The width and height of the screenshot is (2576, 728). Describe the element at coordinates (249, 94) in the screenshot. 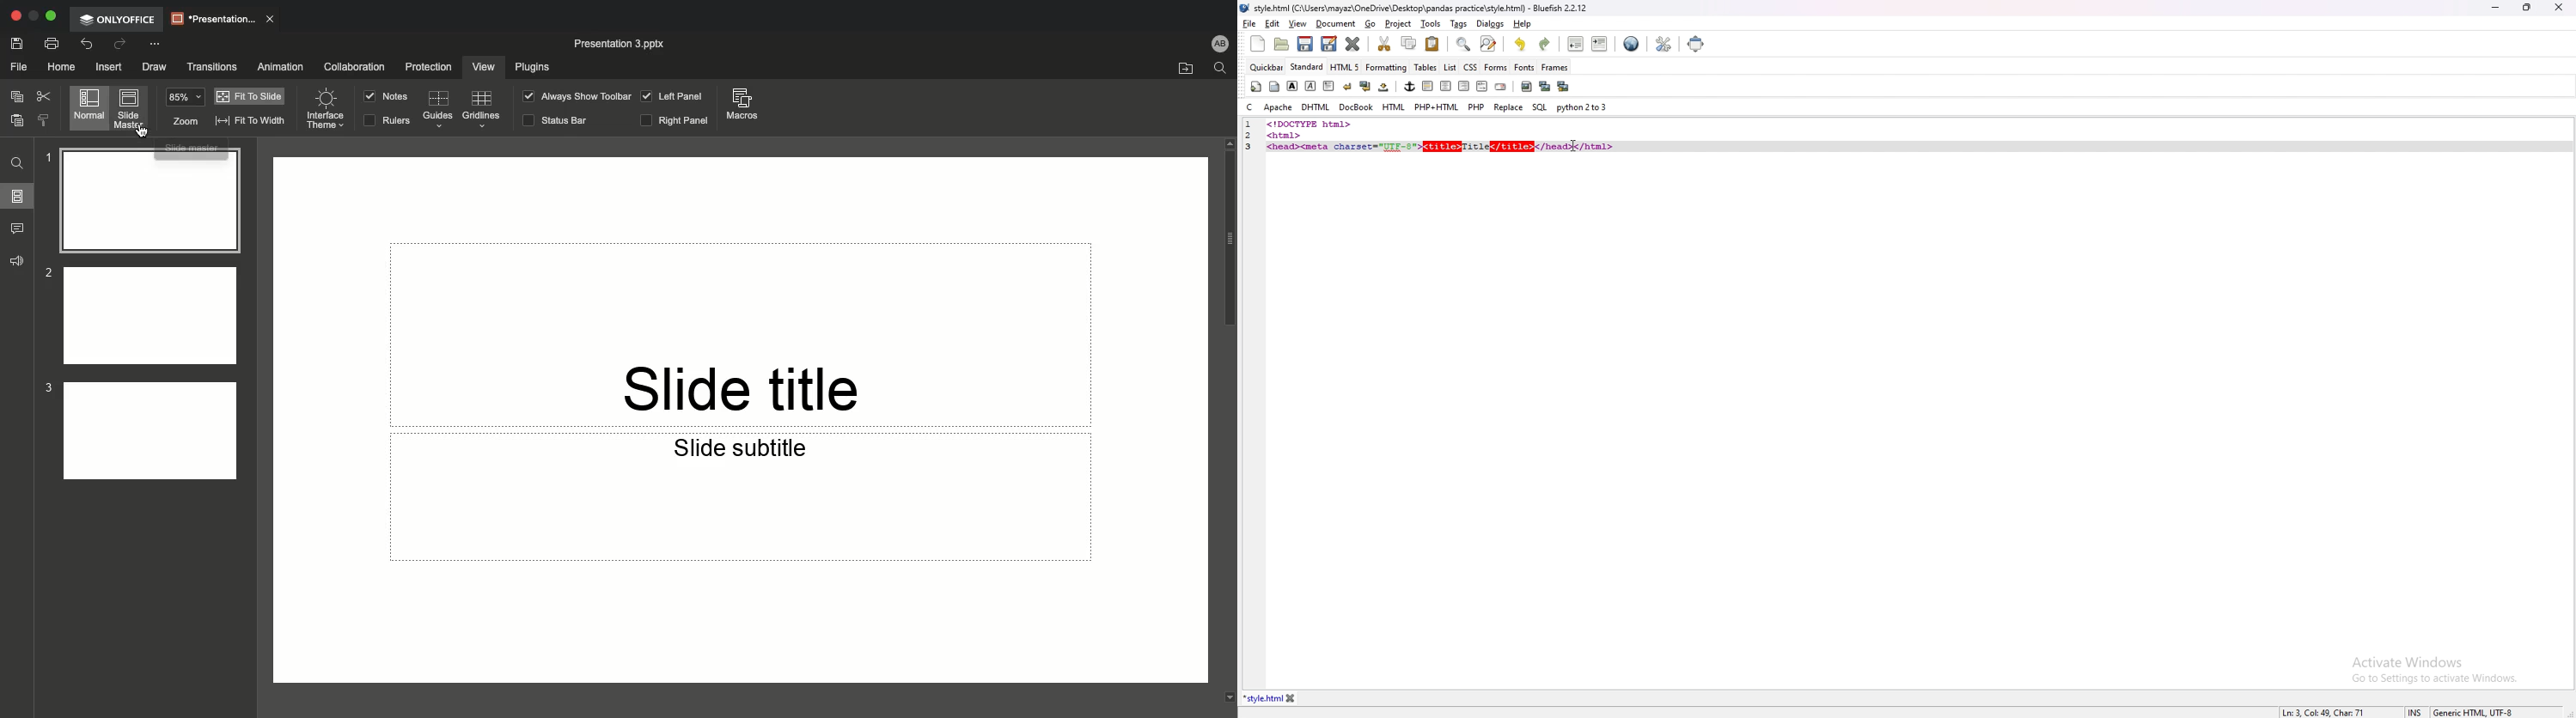

I see `Fit to slide` at that location.